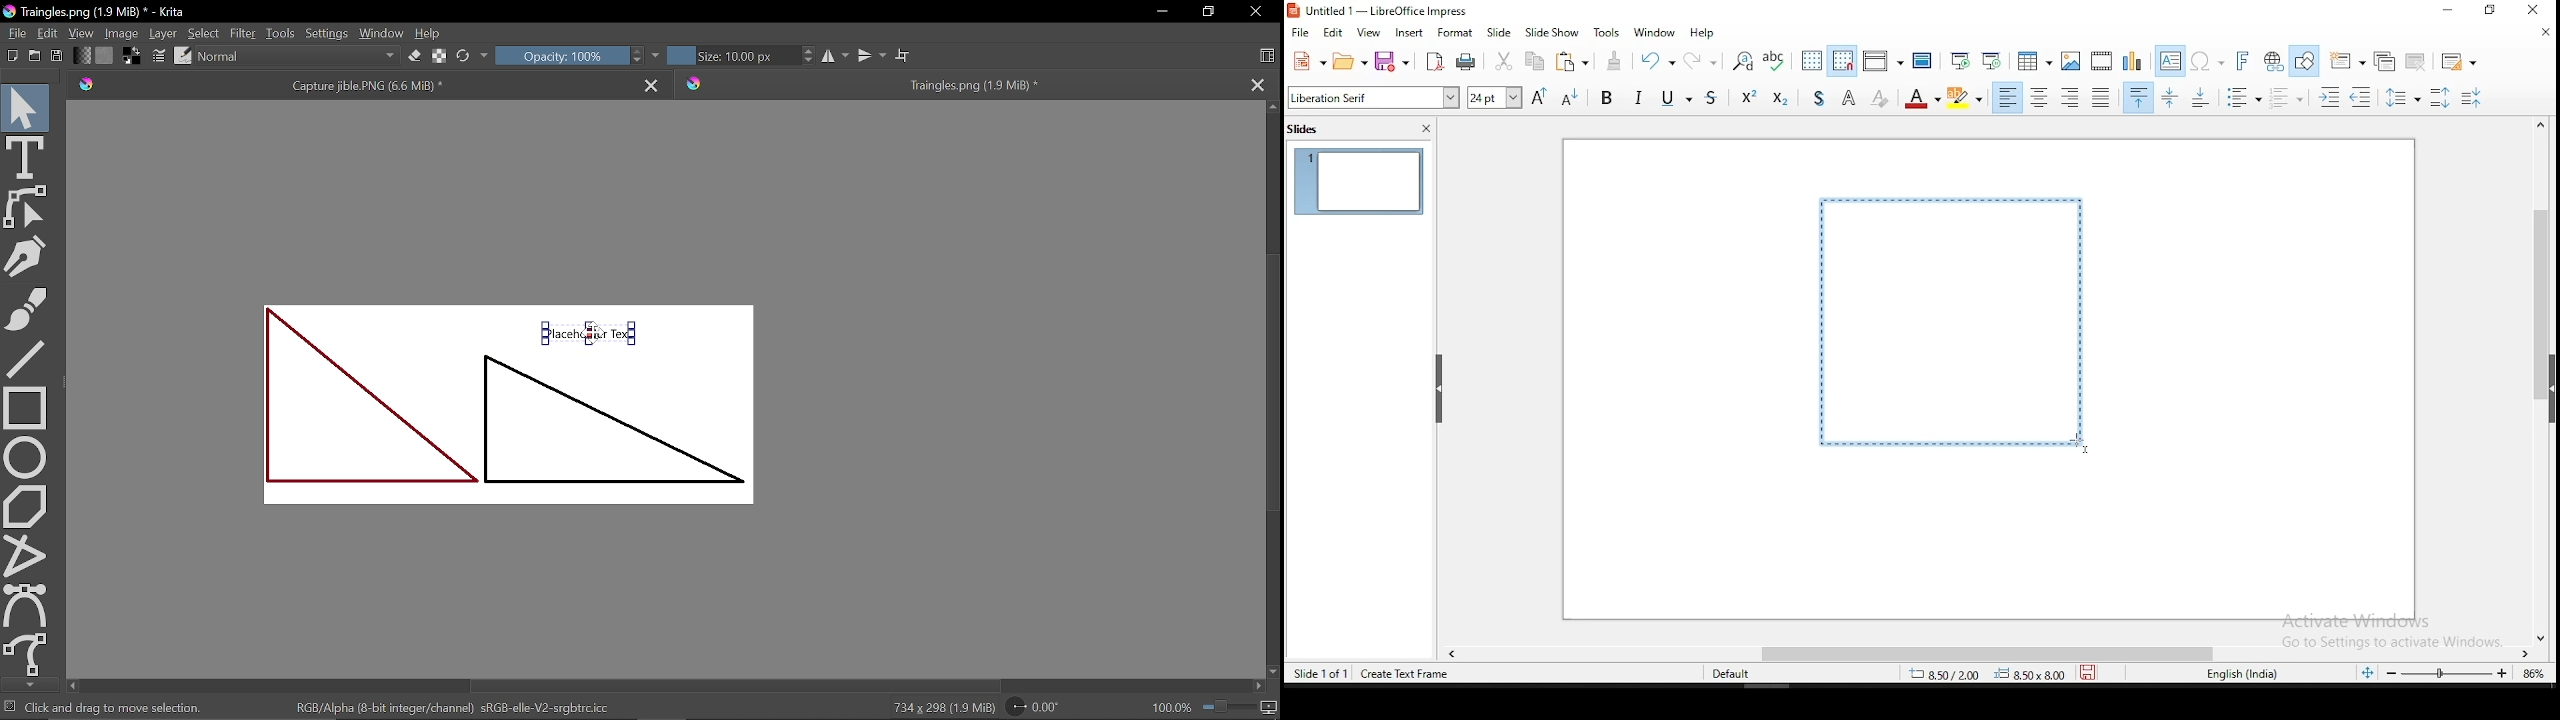 The width and height of the screenshot is (2576, 728). What do you see at coordinates (438, 58) in the screenshot?
I see `Preserve alpha` at bounding box center [438, 58].